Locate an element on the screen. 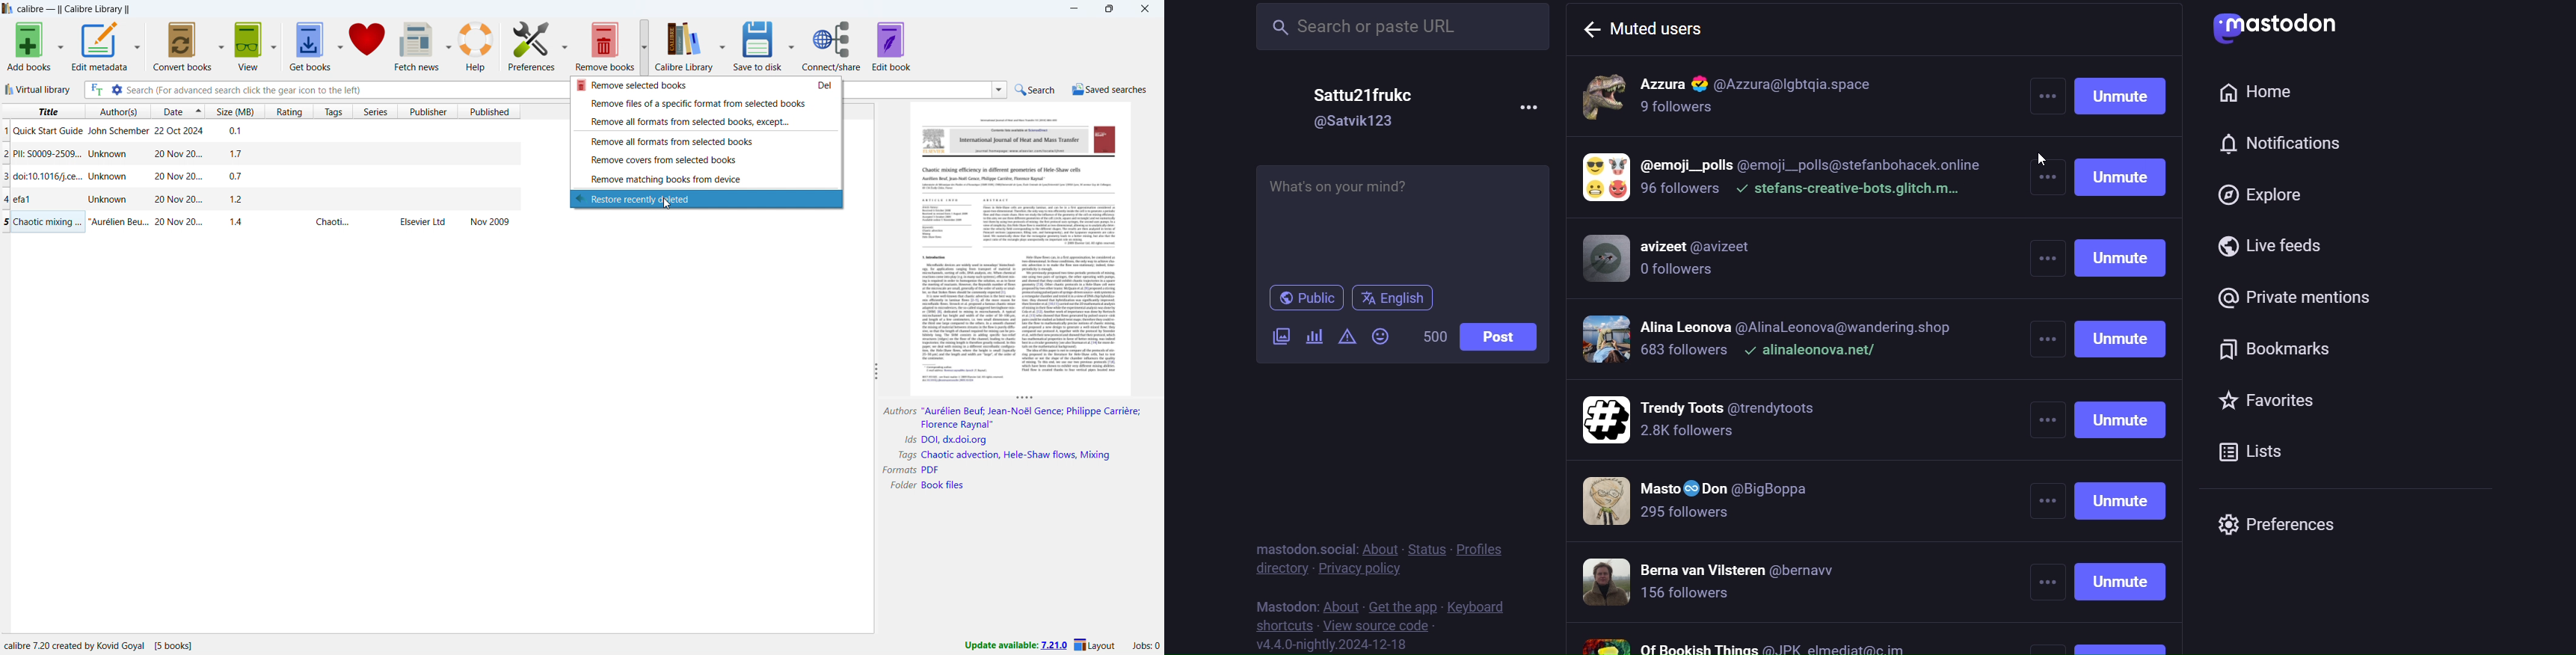  post here is located at coordinates (1404, 219).